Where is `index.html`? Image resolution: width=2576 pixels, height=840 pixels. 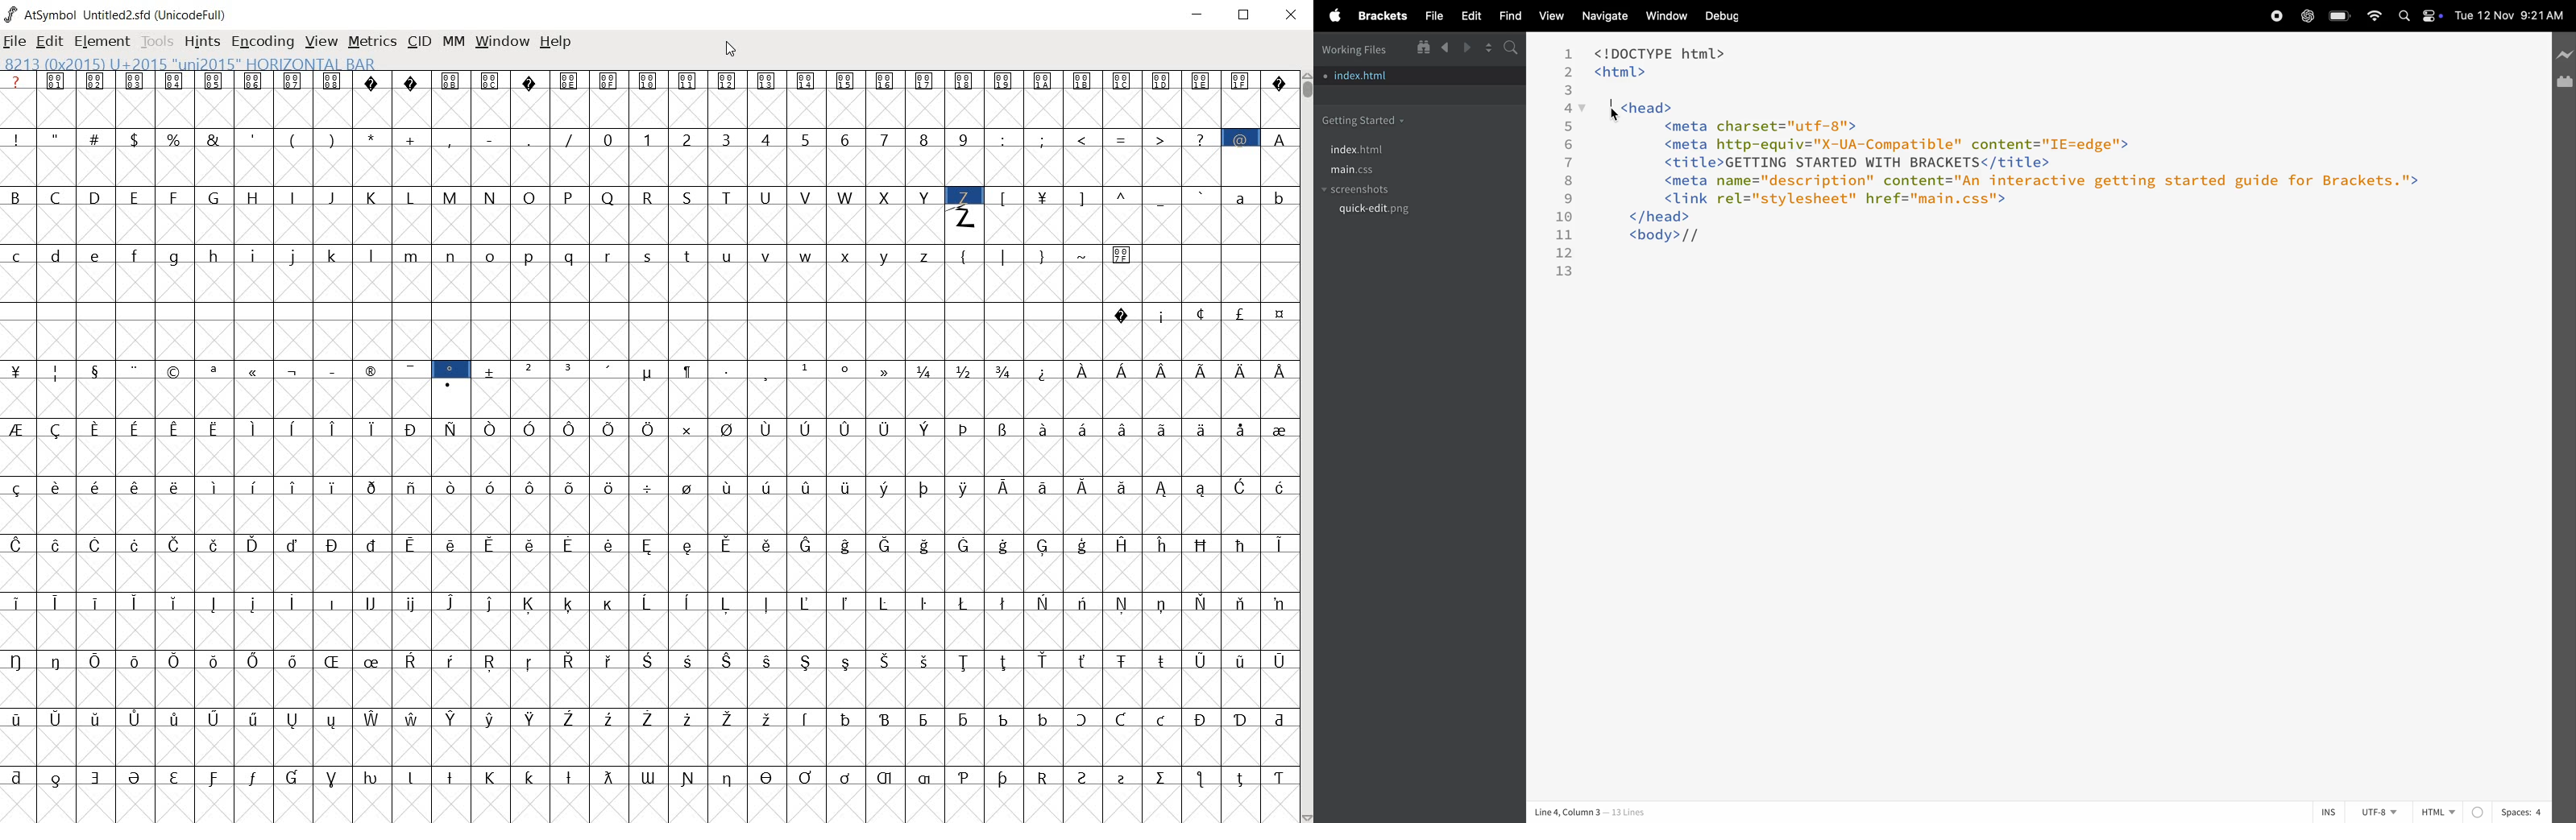 index.html is located at coordinates (1397, 72).